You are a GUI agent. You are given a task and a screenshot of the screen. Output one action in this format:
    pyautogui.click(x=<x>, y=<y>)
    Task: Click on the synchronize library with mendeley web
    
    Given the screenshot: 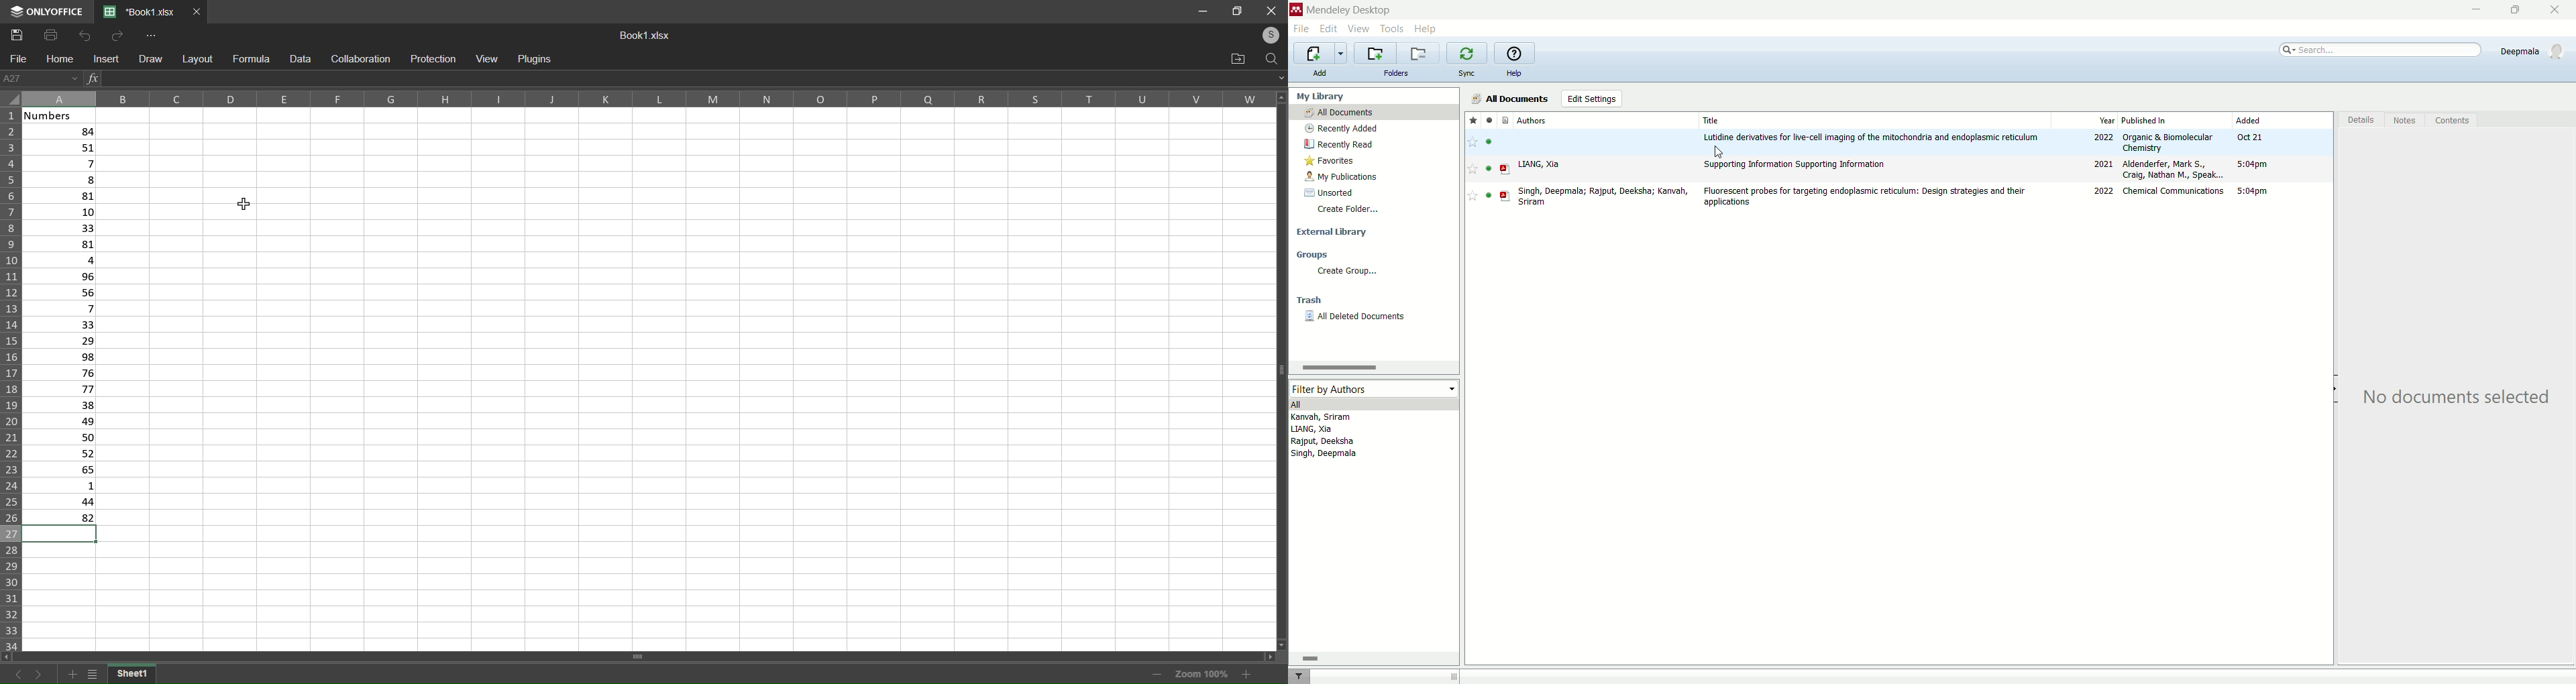 What is the action you would take?
    pyautogui.click(x=1467, y=54)
    